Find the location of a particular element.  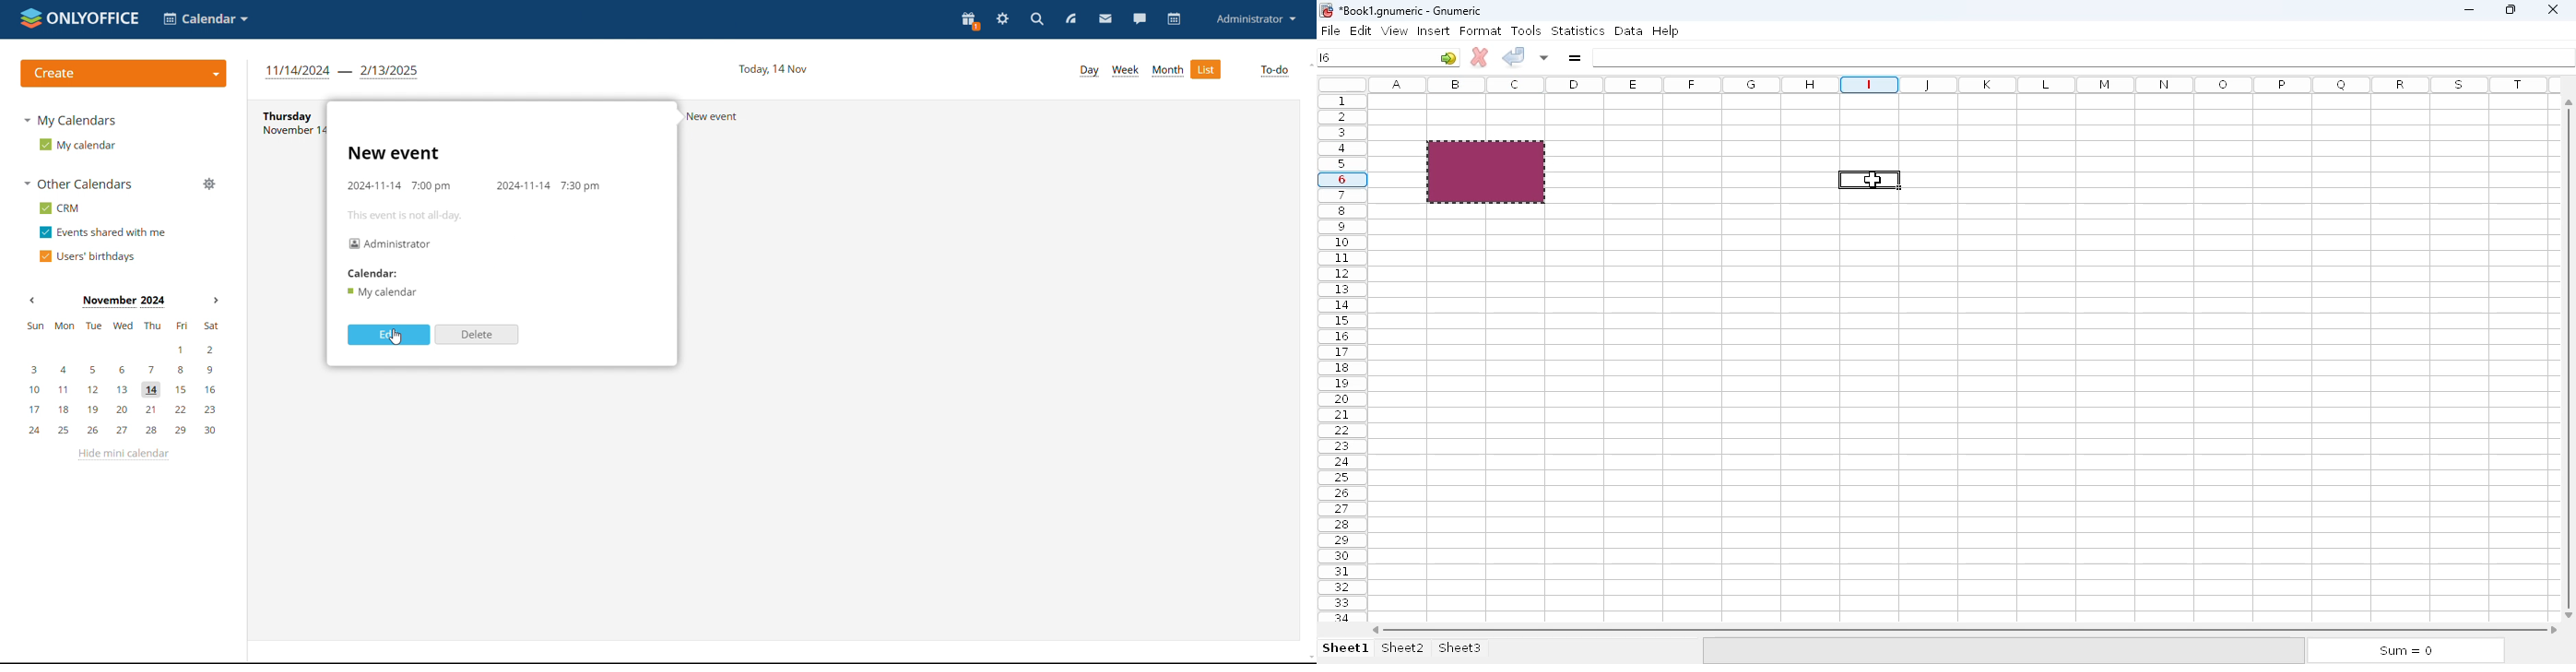

columns is located at coordinates (1966, 85).